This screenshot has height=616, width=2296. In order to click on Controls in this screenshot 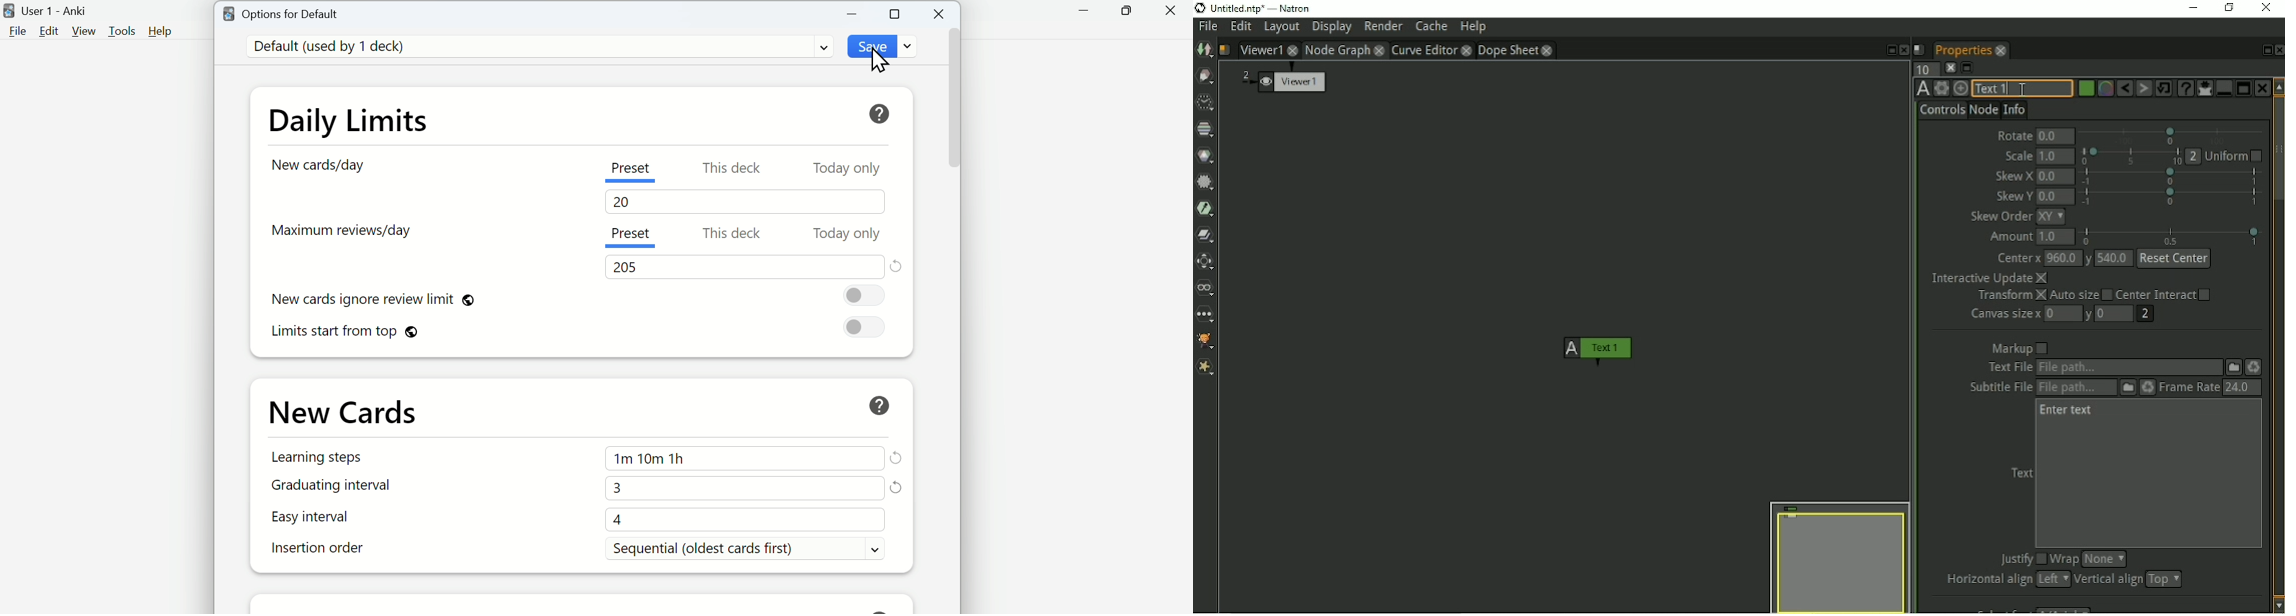, I will do `click(1942, 111)`.